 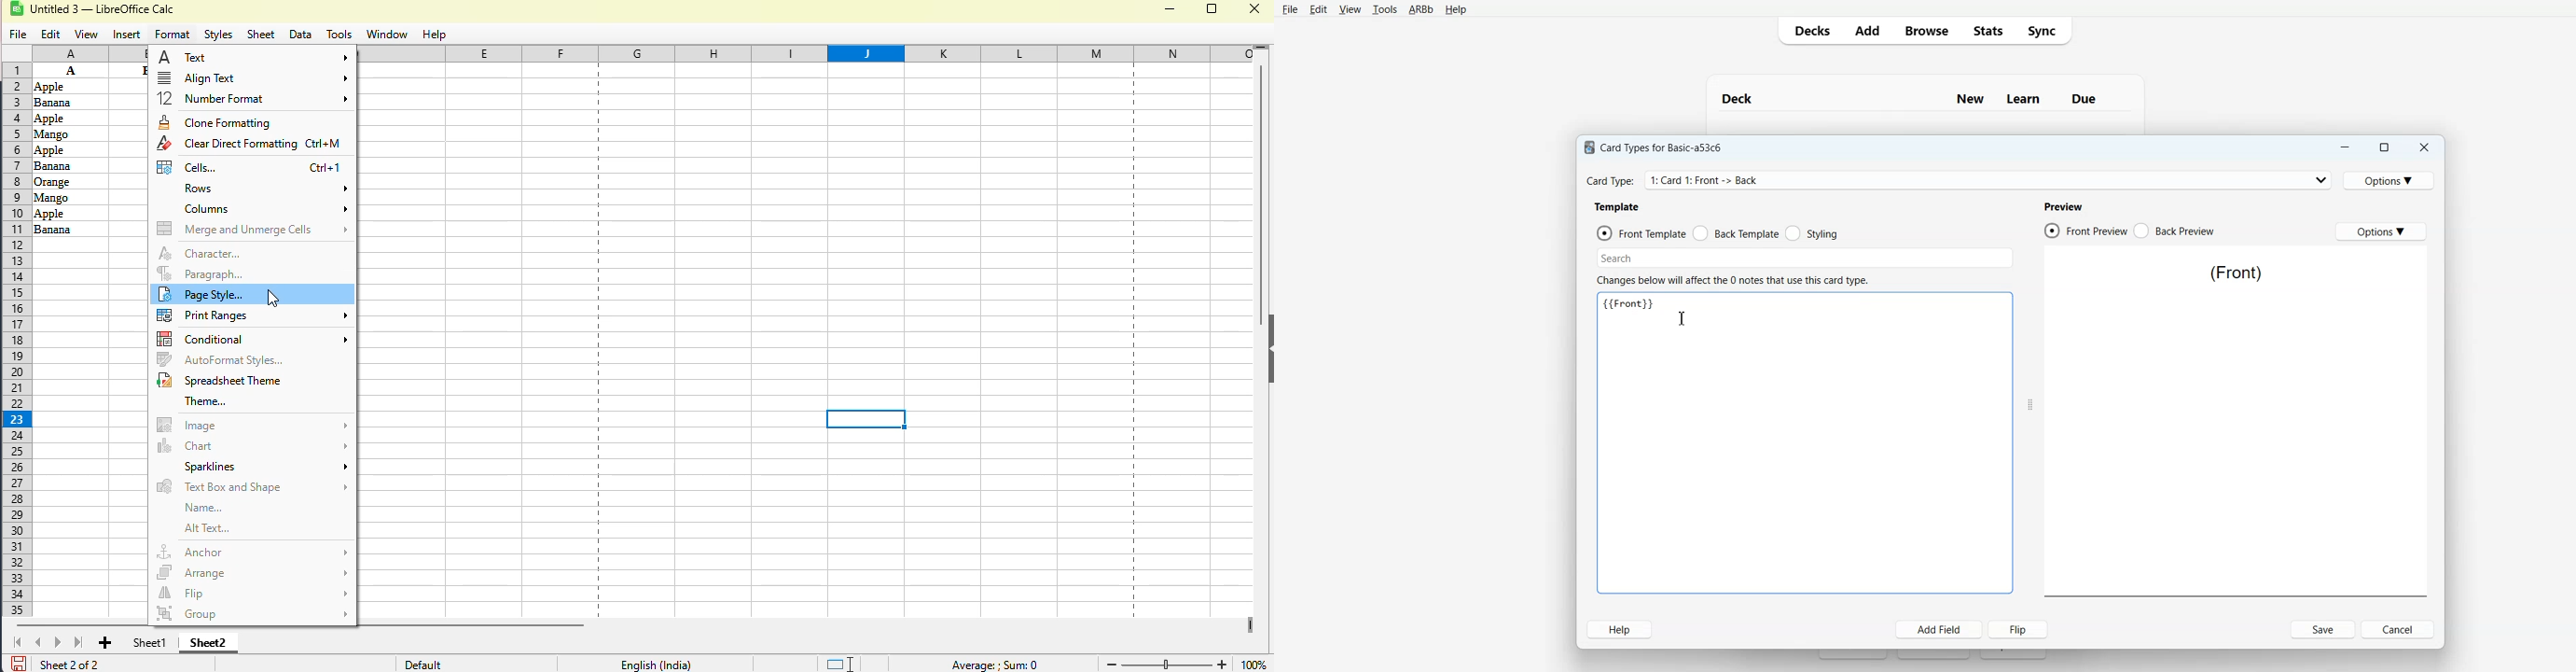 I want to click on Preview, so click(x=2063, y=206).